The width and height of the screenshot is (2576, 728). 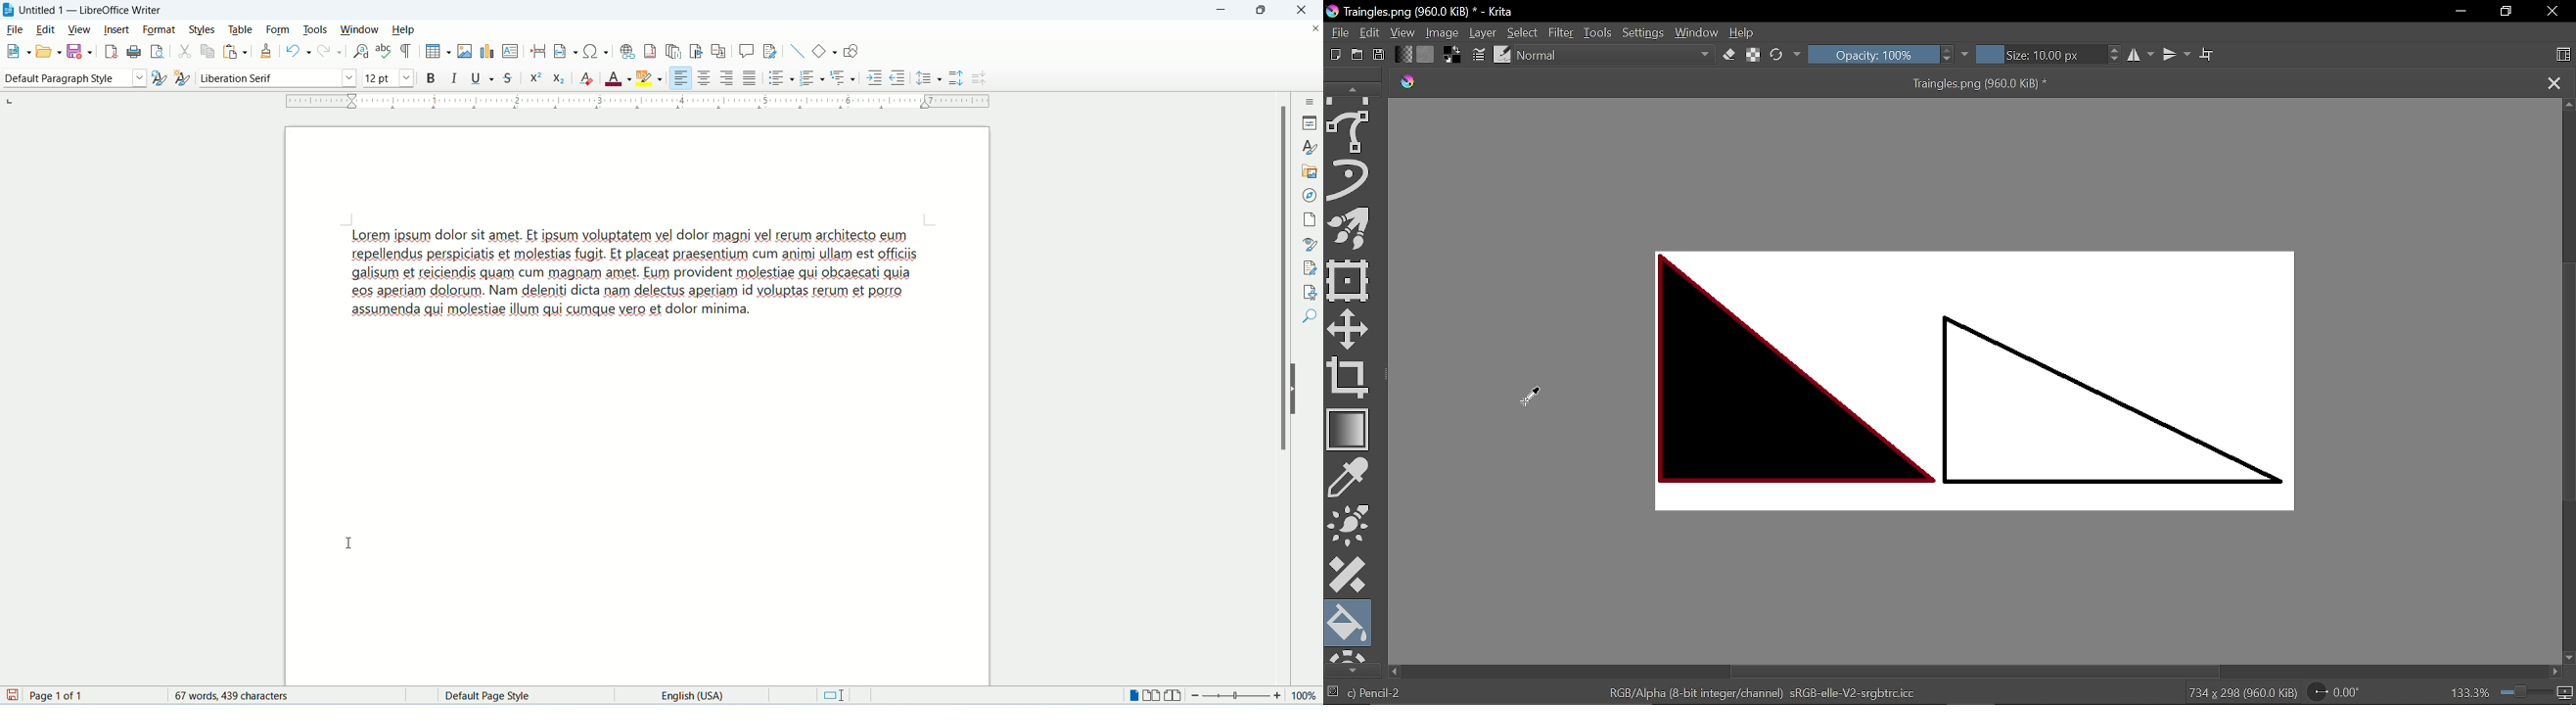 I want to click on undo, so click(x=290, y=52).